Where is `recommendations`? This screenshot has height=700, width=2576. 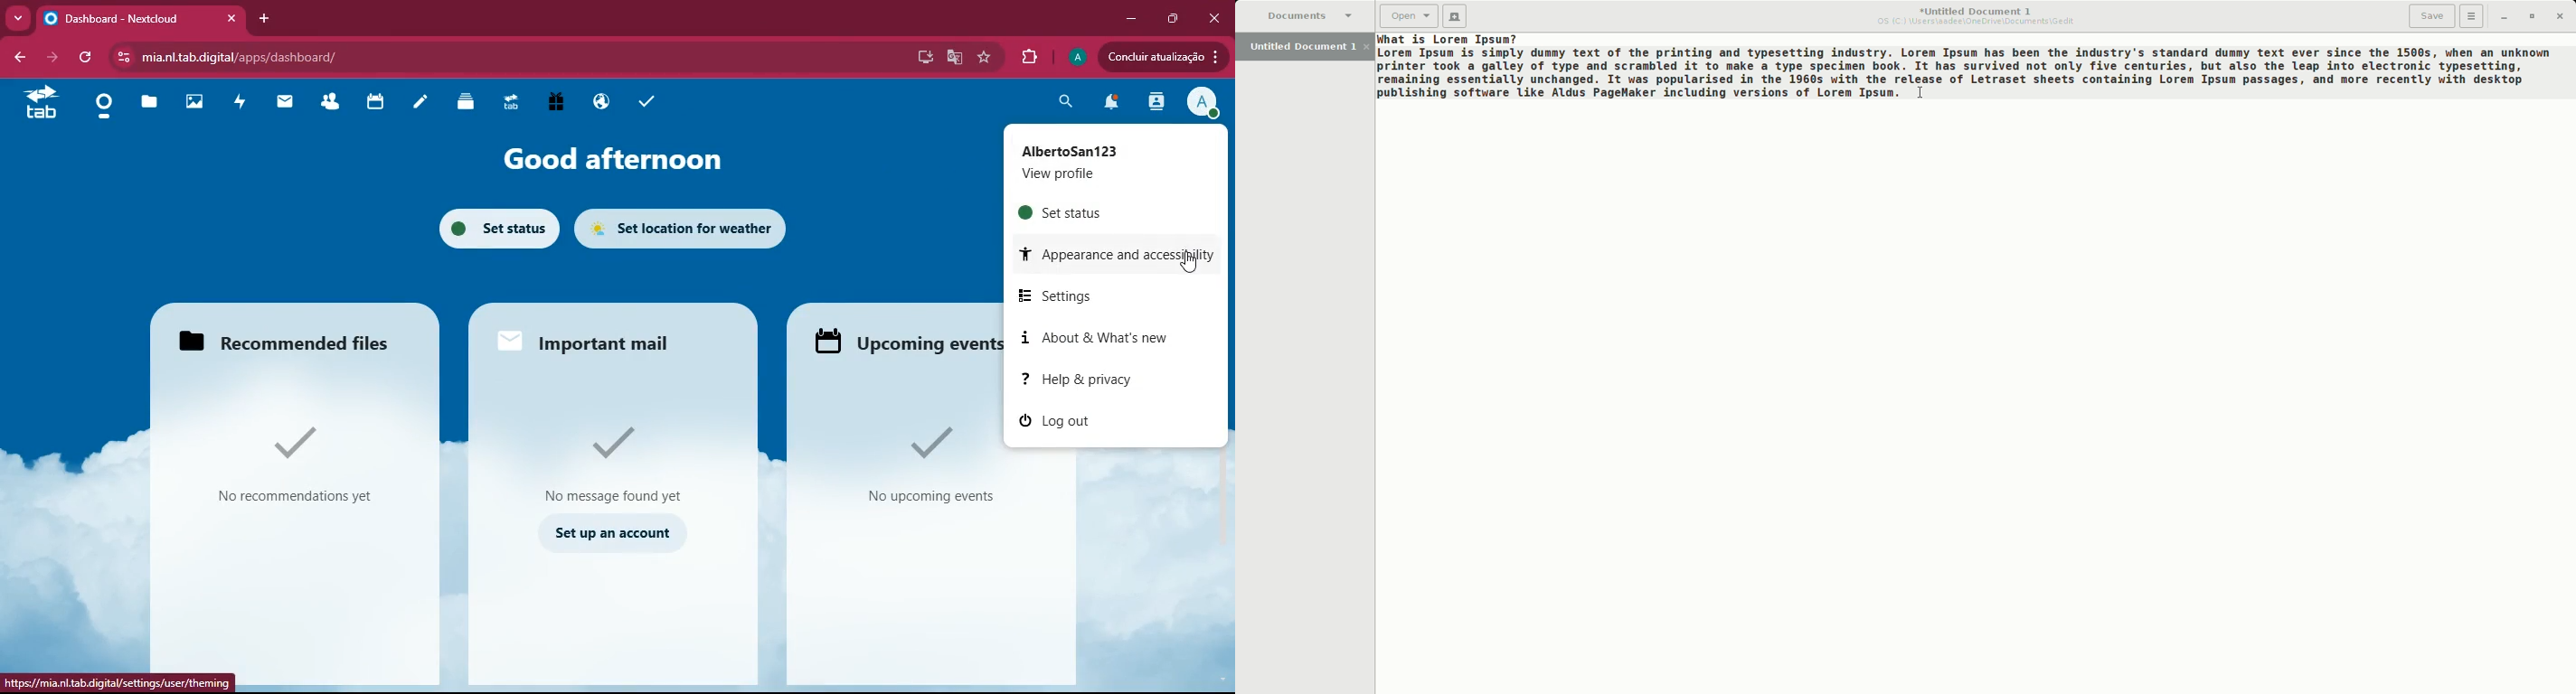 recommendations is located at coordinates (291, 466).